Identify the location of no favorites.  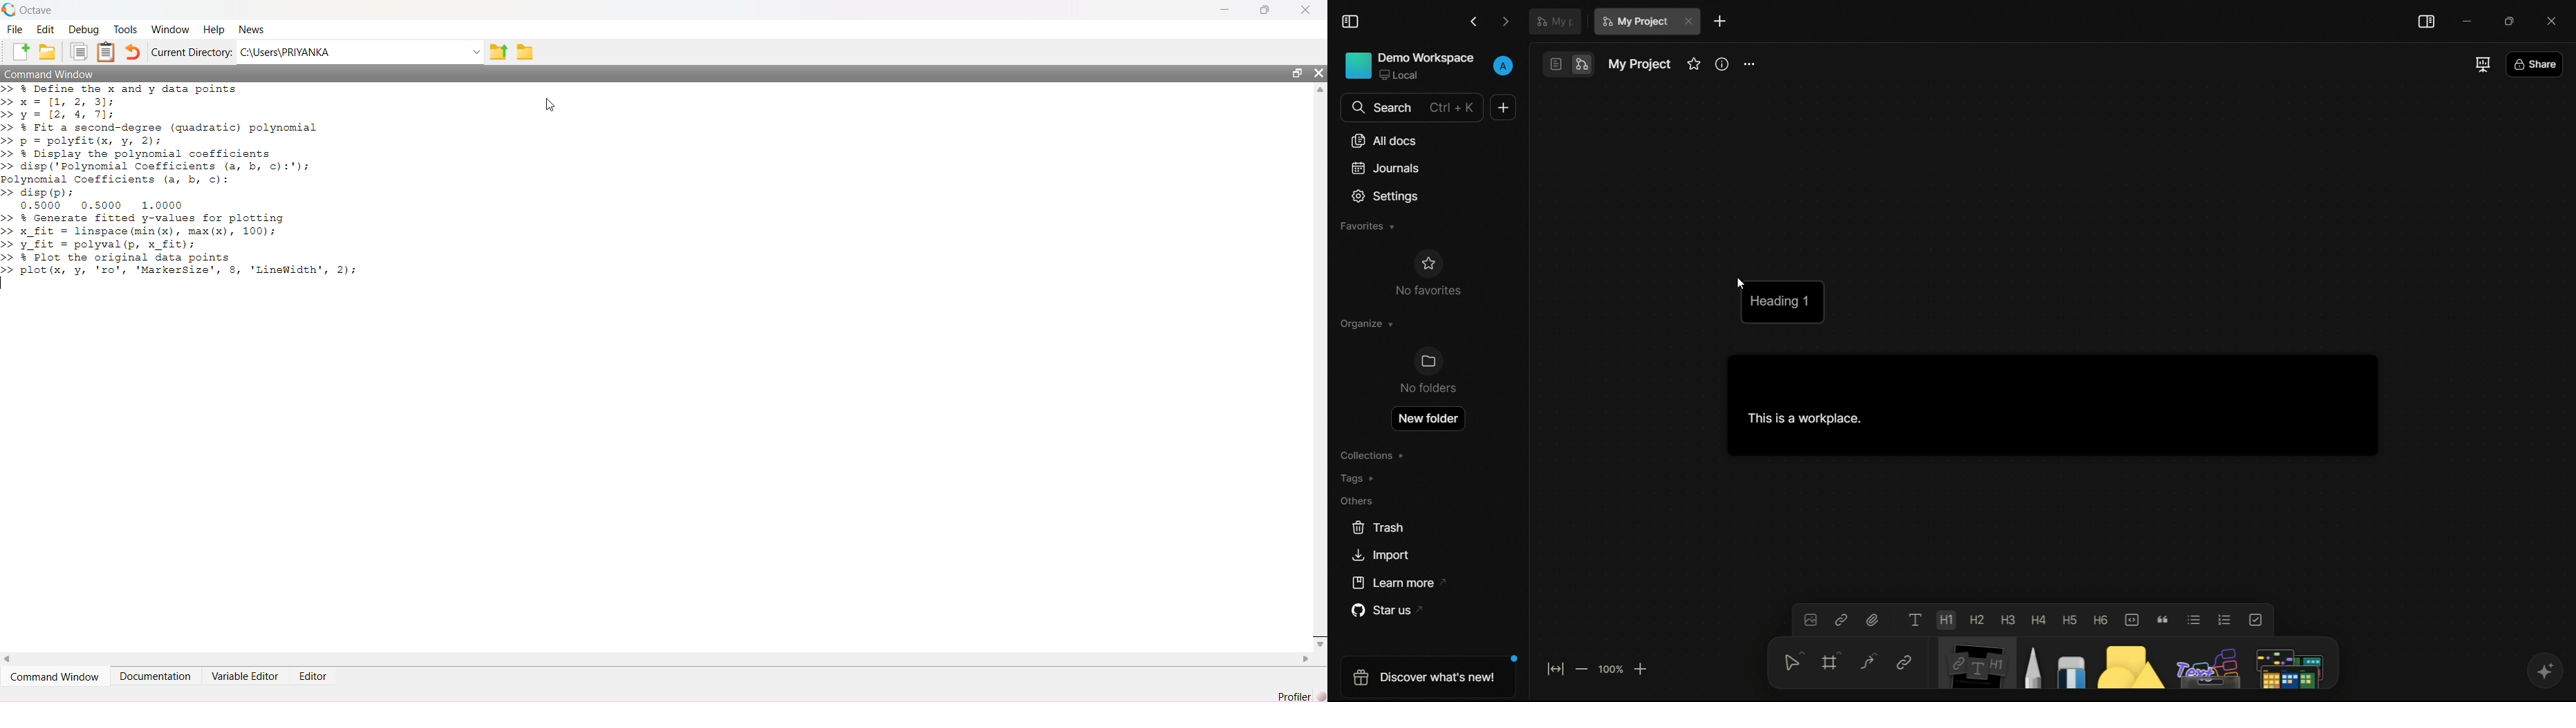
(1428, 274).